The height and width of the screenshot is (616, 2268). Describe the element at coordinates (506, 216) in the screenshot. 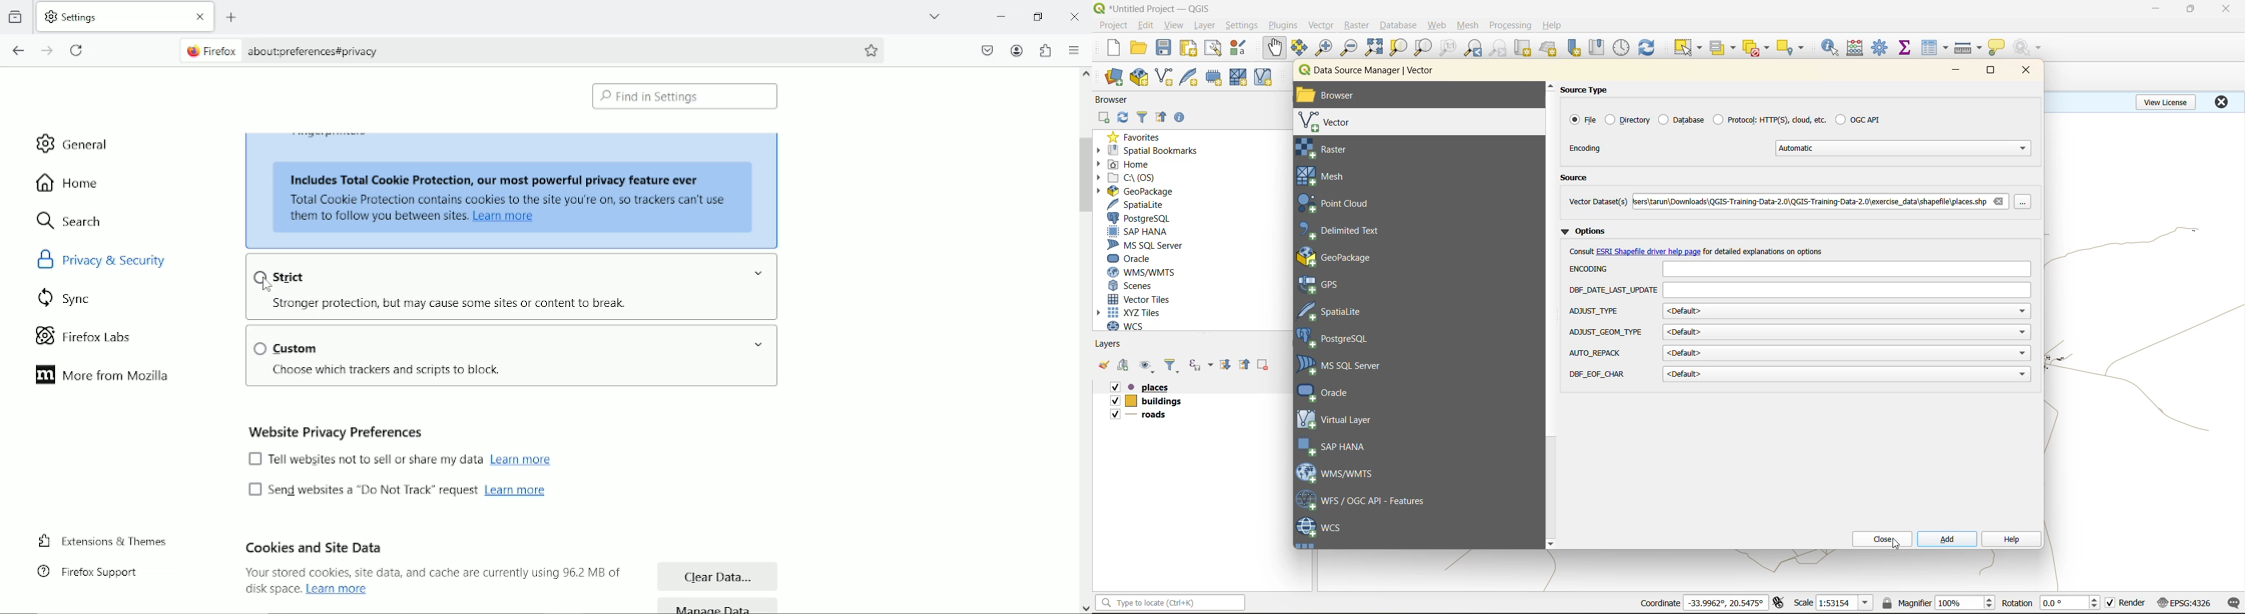

I see `link` at that location.